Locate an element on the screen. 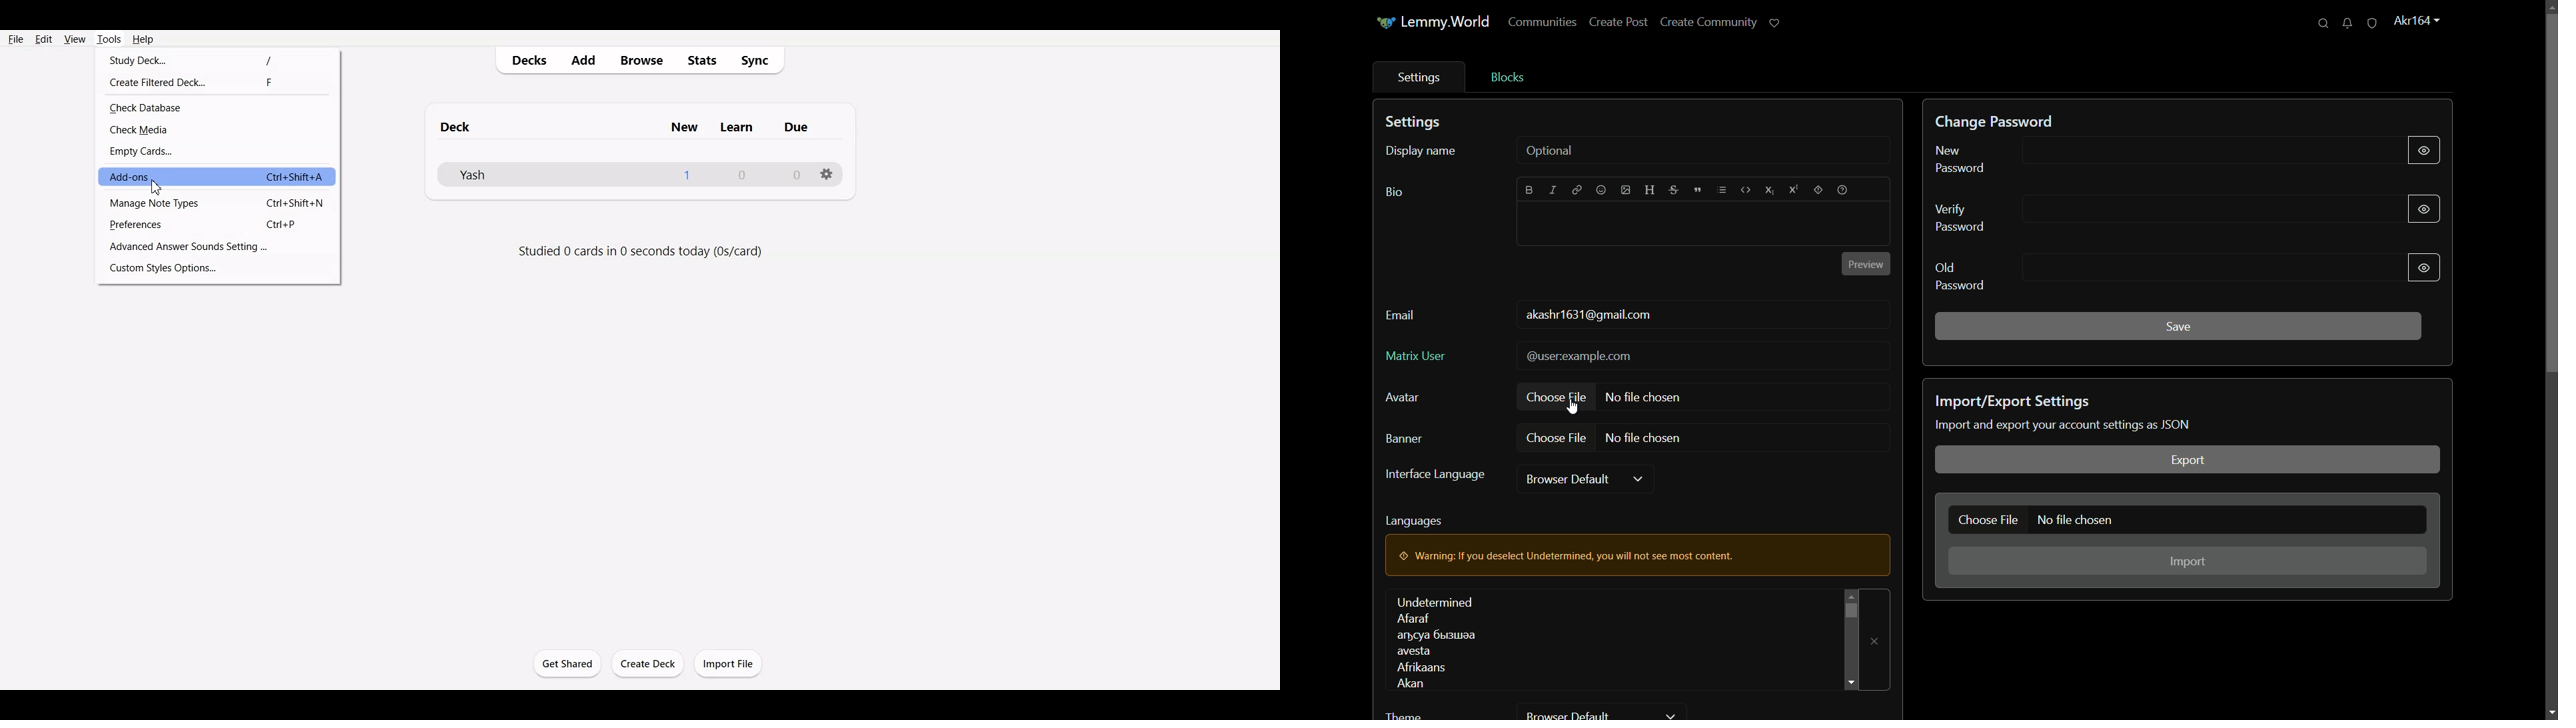 This screenshot has width=2576, height=728. image is located at coordinates (1625, 191).